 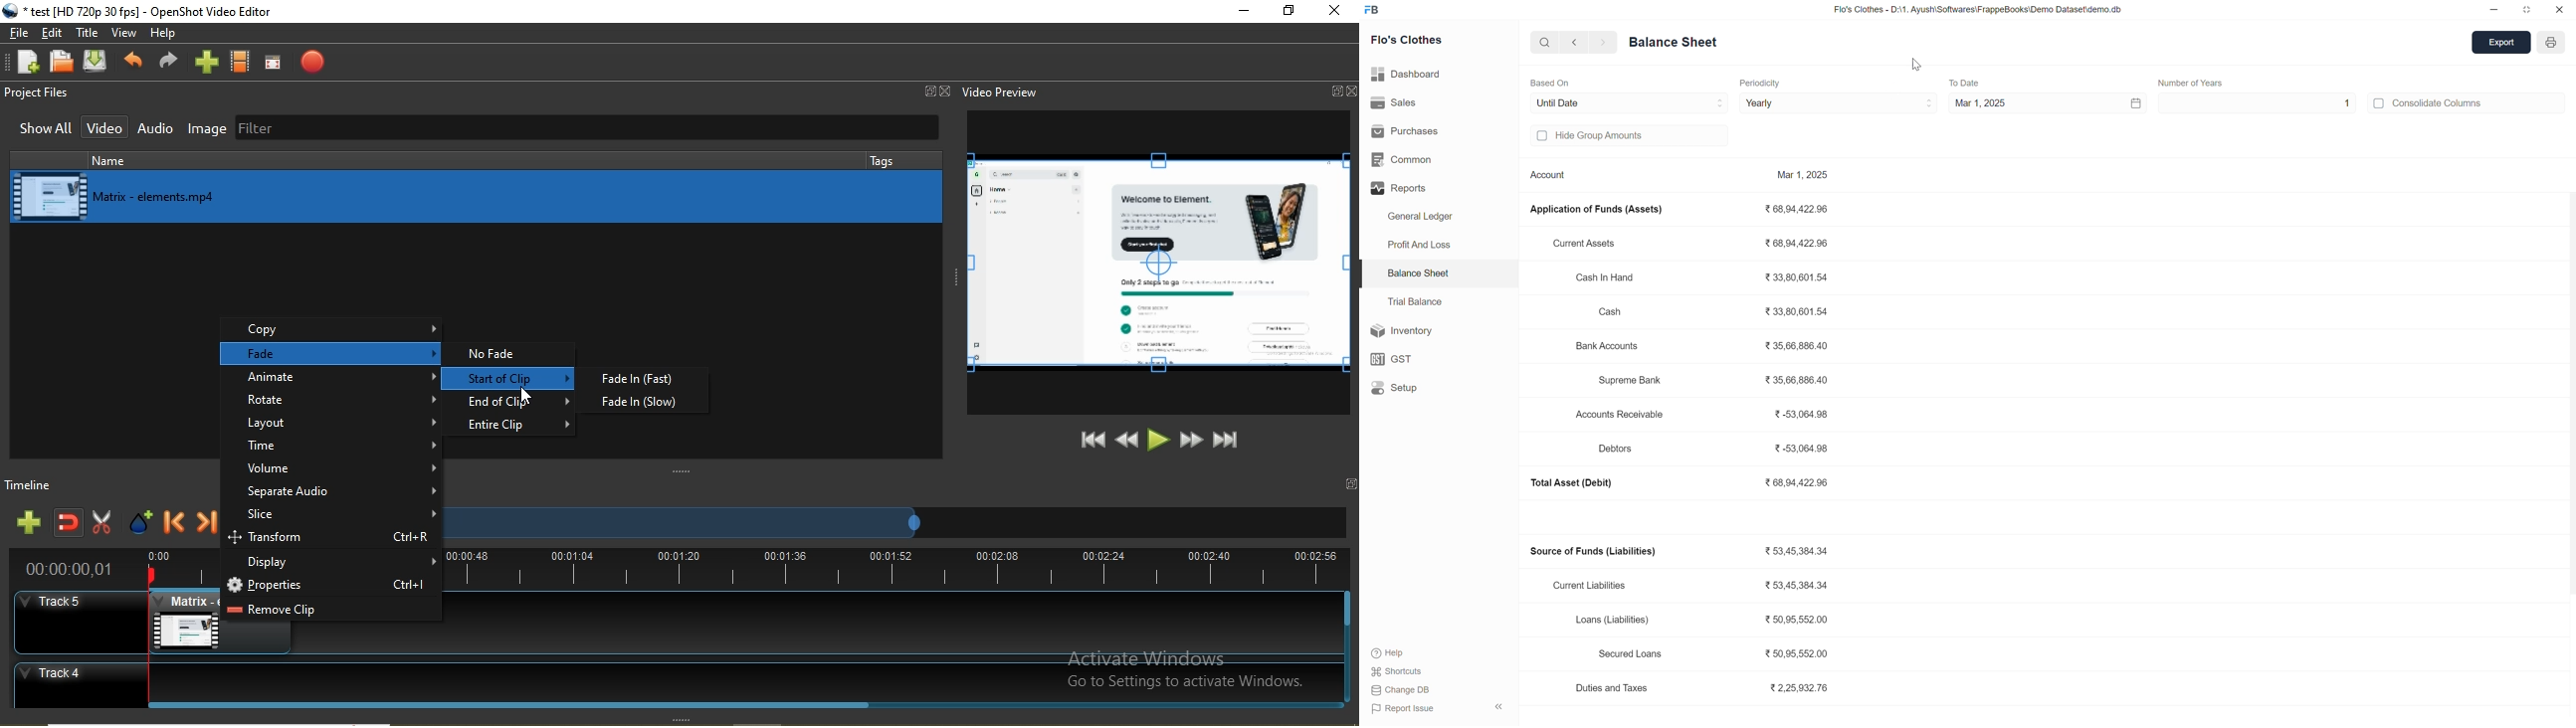 What do you see at coordinates (1620, 414) in the screenshot?
I see `Accounts Receivable` at bounding box center [1620, 414].